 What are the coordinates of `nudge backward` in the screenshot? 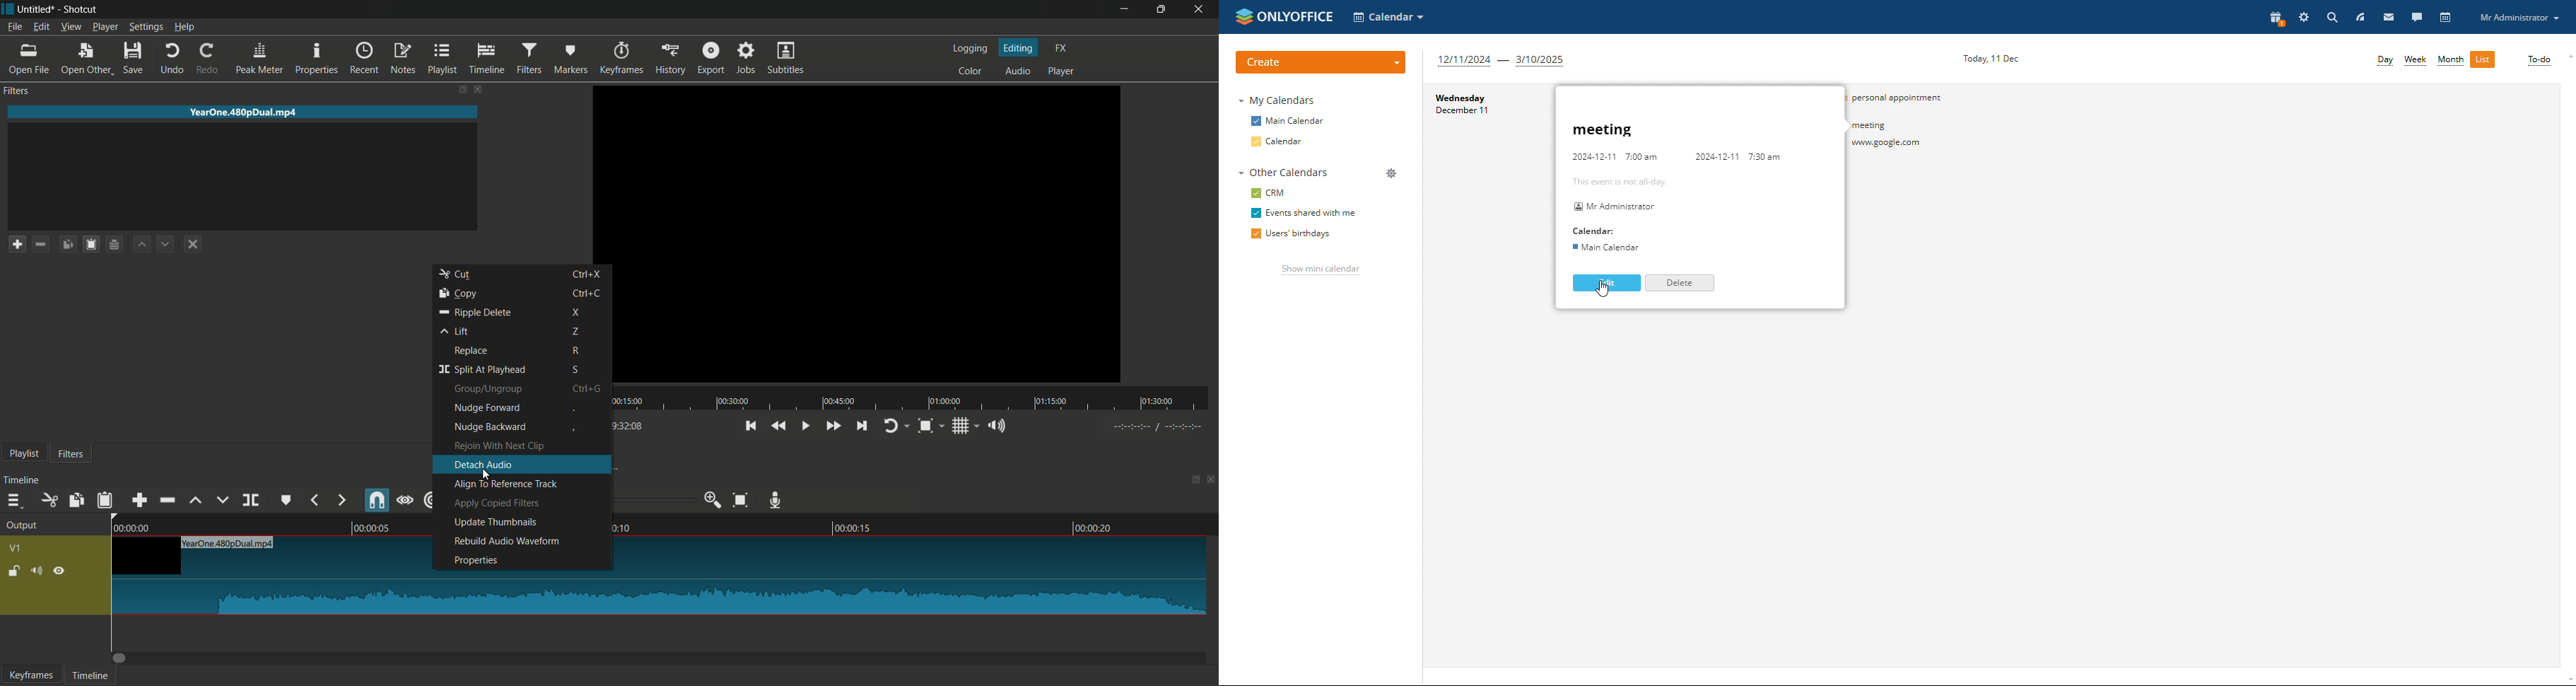 It's located at (490, 427).